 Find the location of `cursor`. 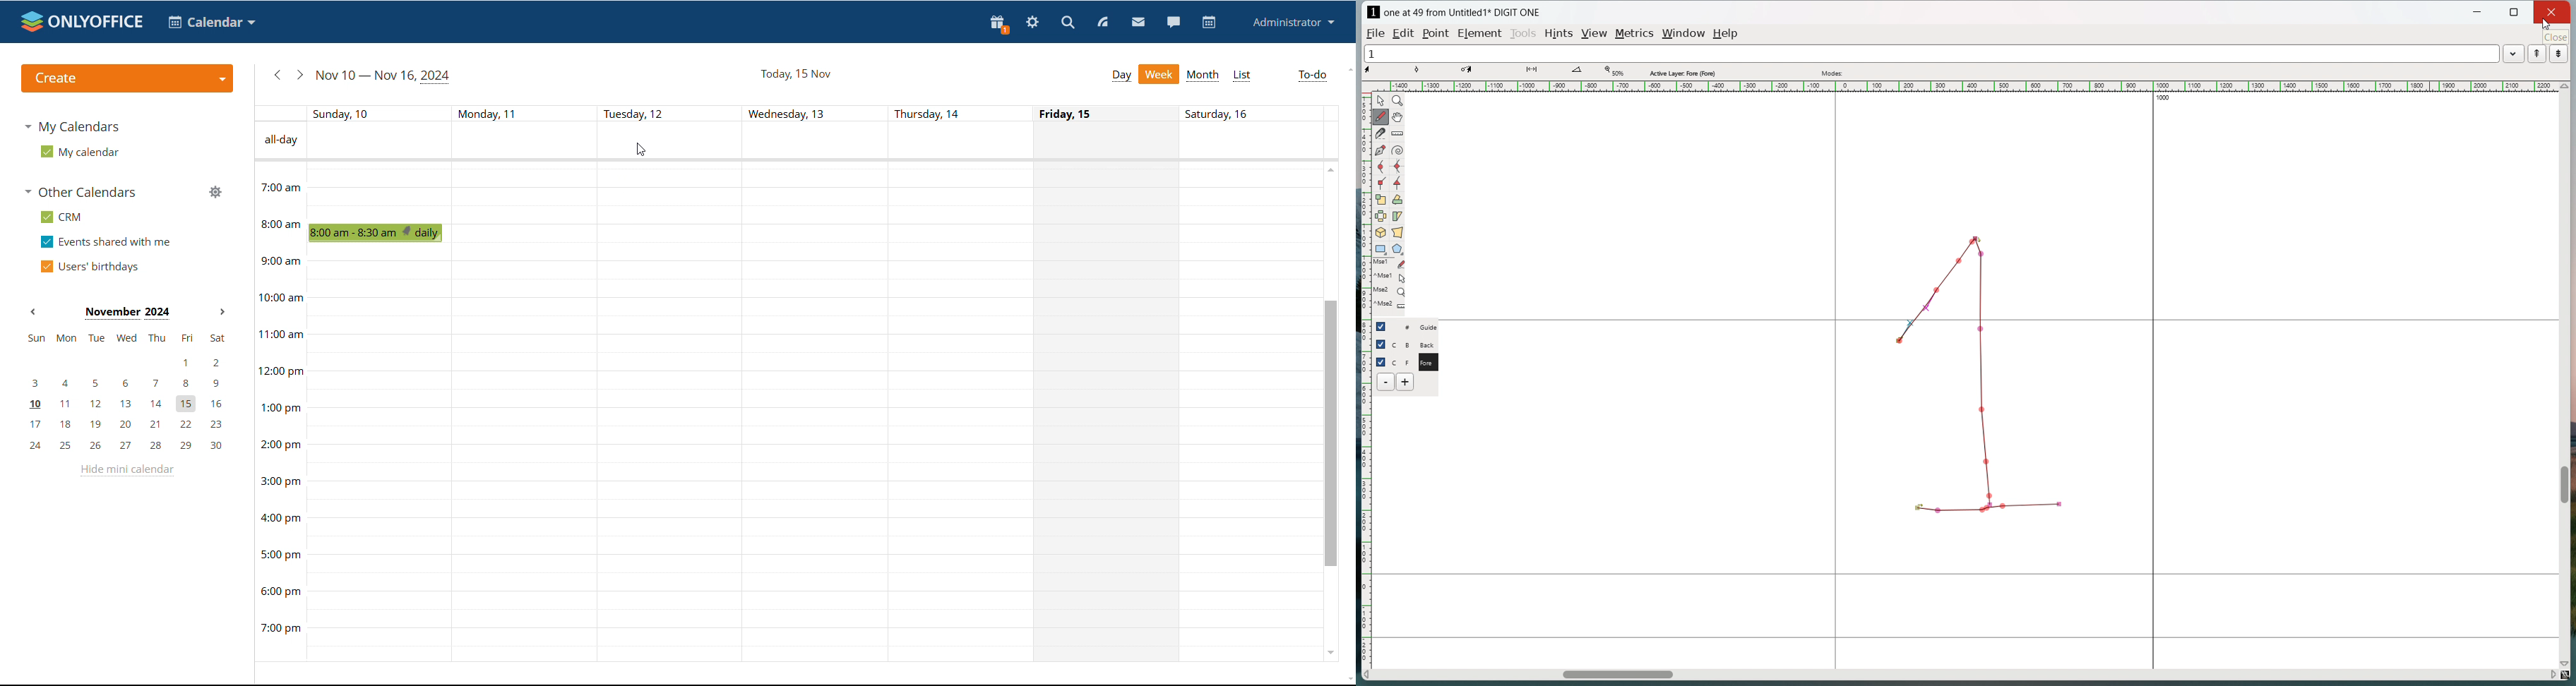

cursor is located at coordinates (640, 150).